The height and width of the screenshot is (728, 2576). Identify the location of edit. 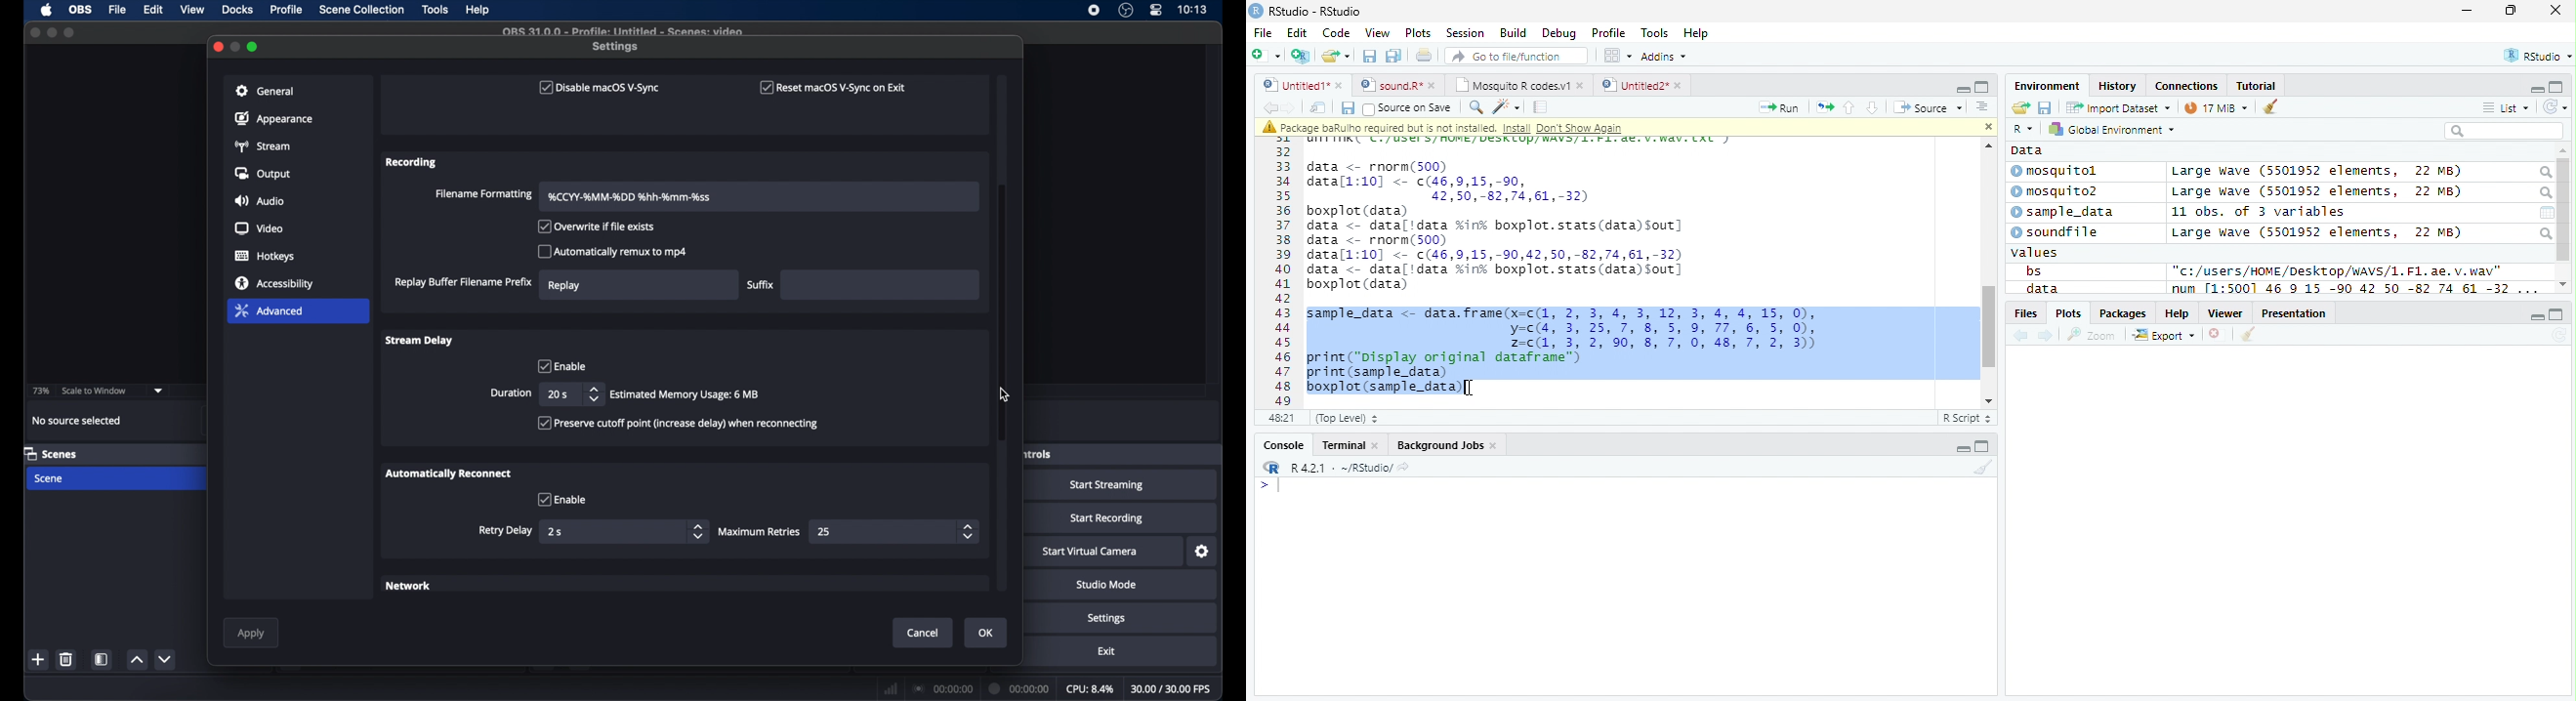
(153, 10).